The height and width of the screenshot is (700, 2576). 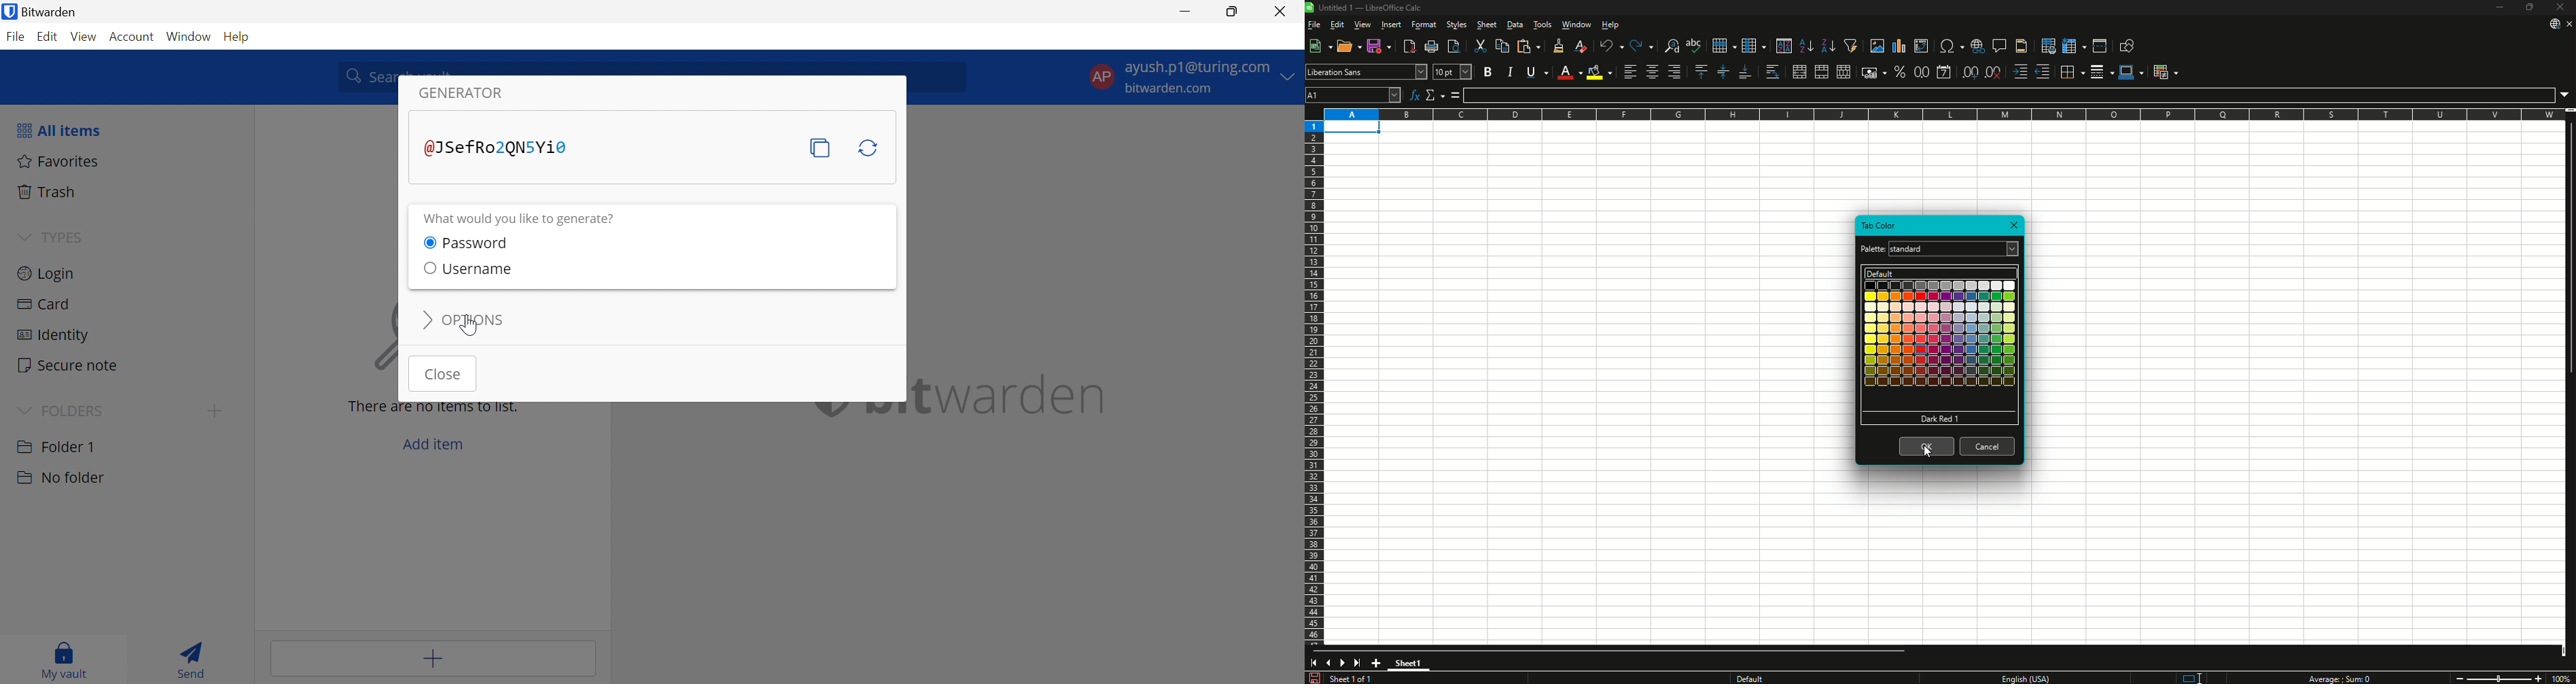 I want to click on Font Name, so click(x=1421, y=72).